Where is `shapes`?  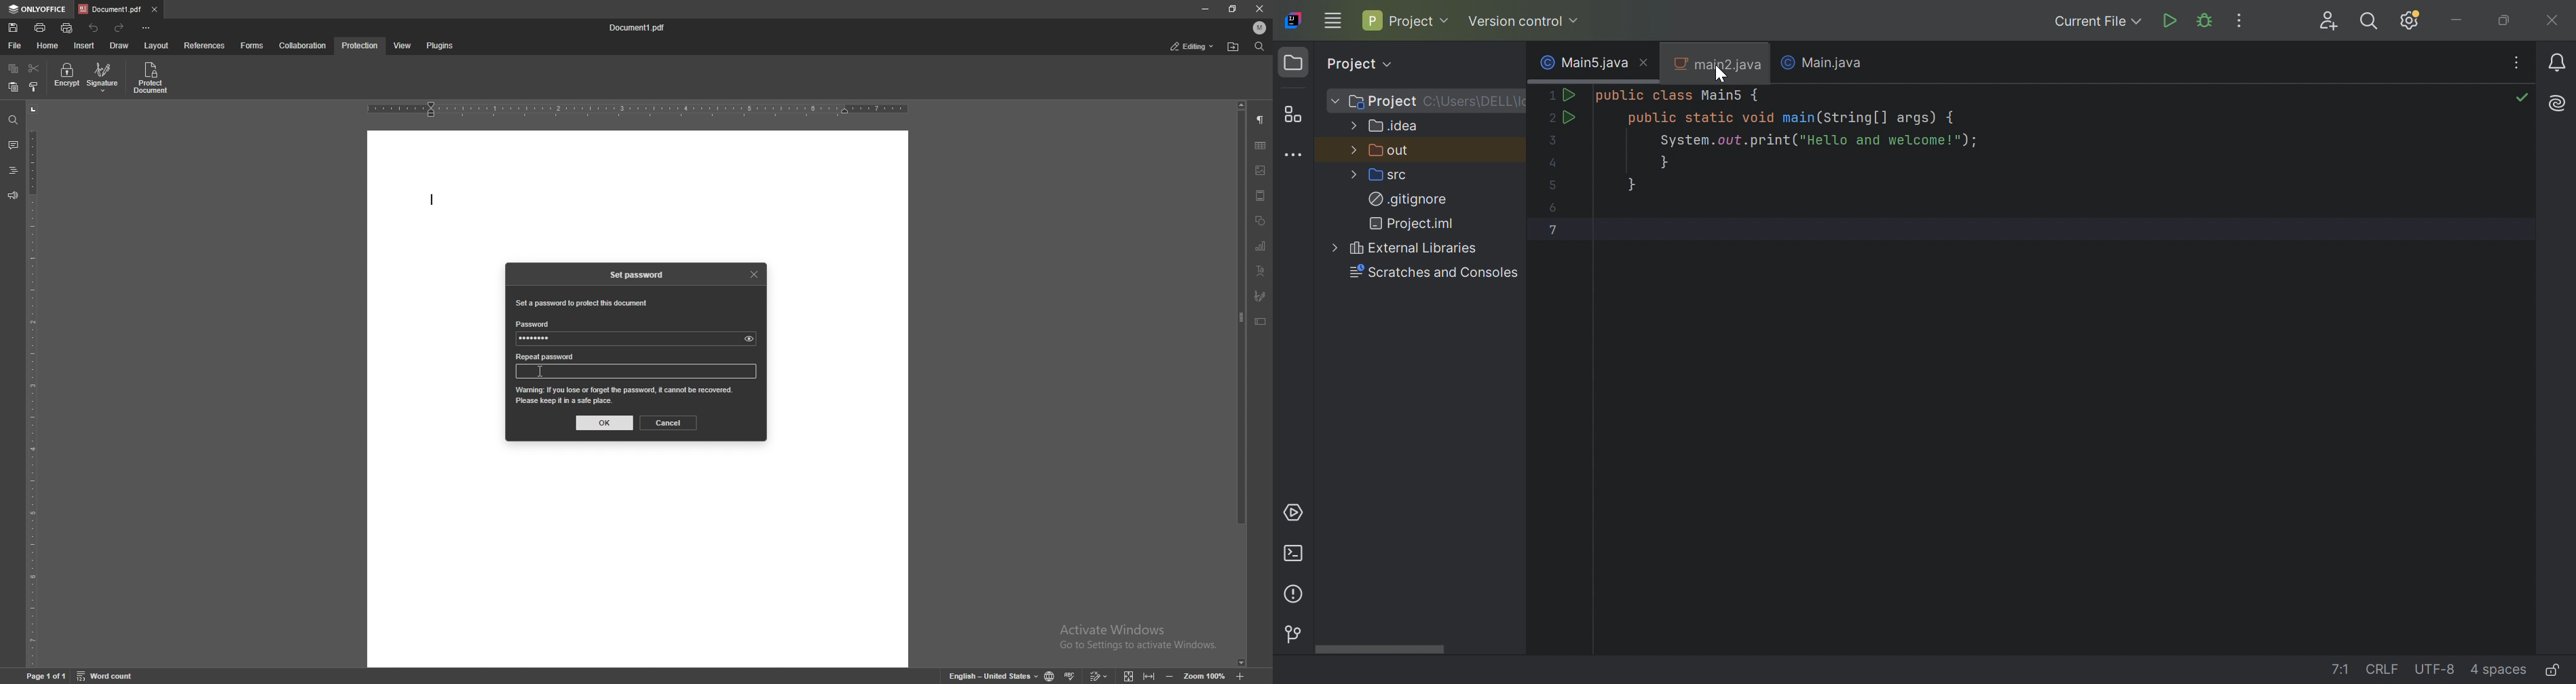 shapes is located at coordinates (1260, 221).